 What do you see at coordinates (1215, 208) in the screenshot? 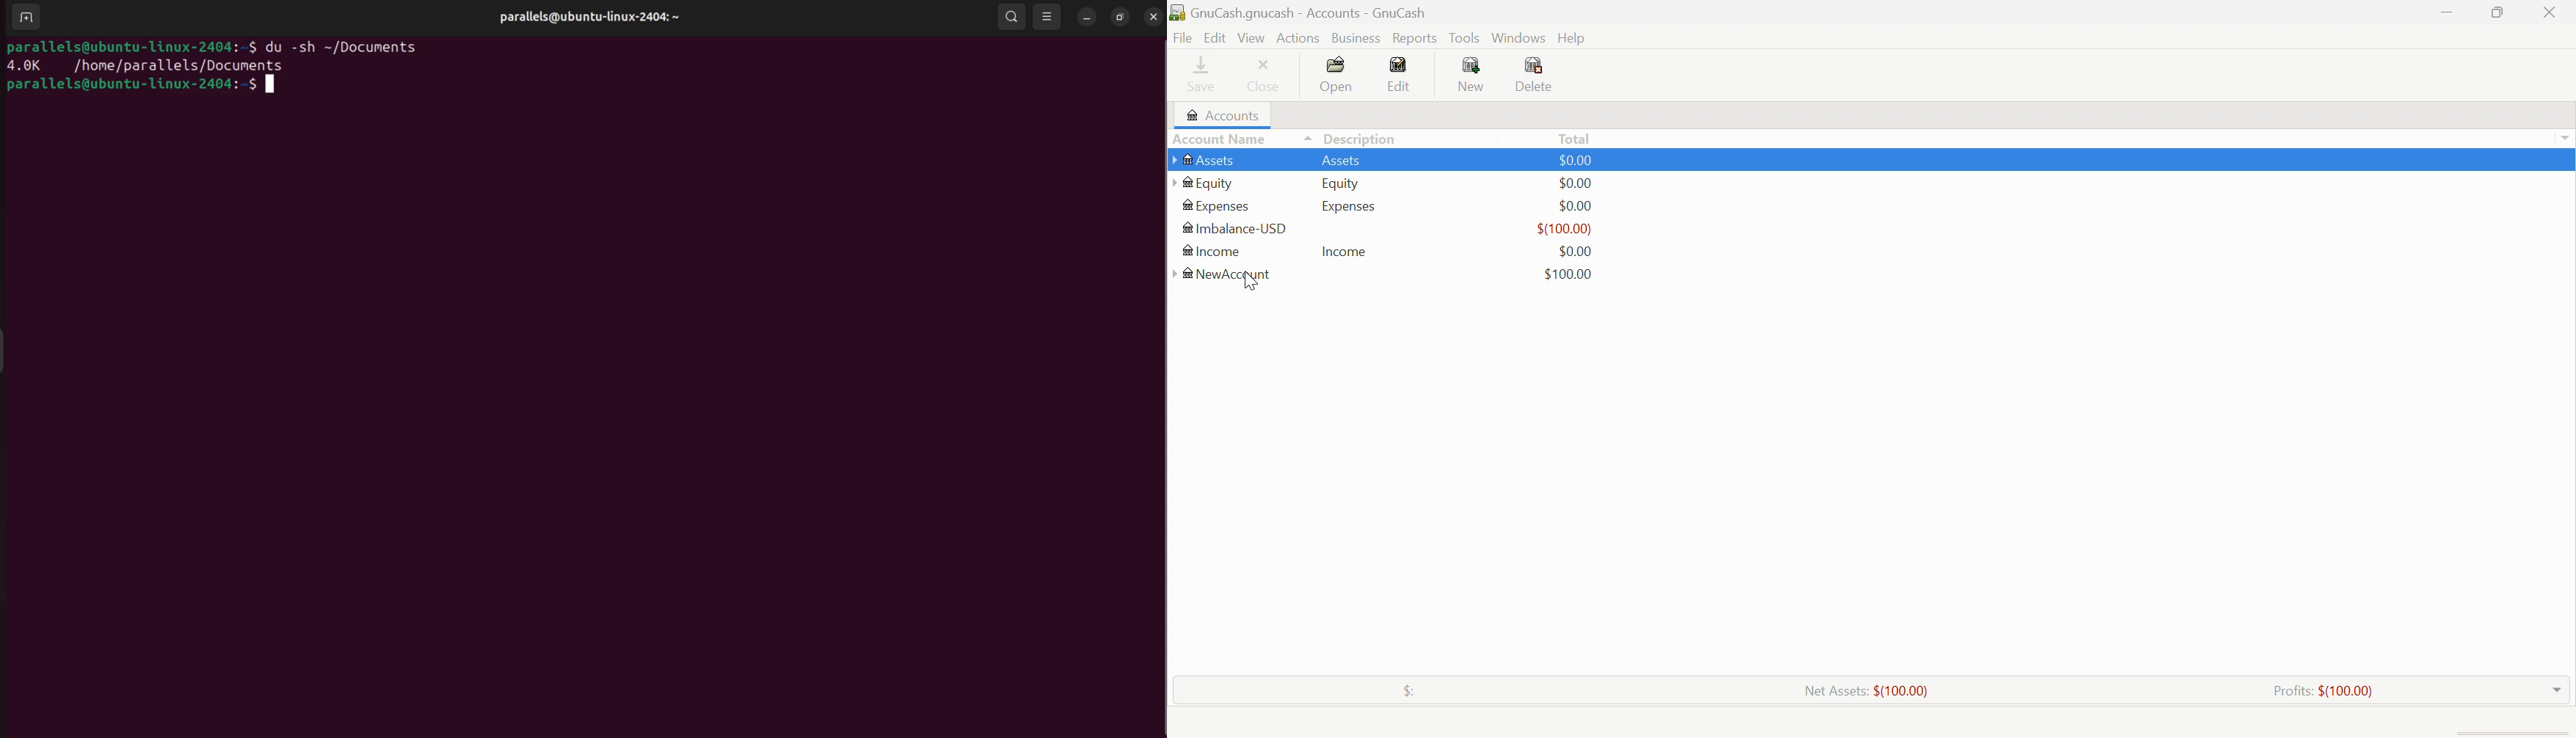
I see `Expenses` at bounding box center [1215, 208].